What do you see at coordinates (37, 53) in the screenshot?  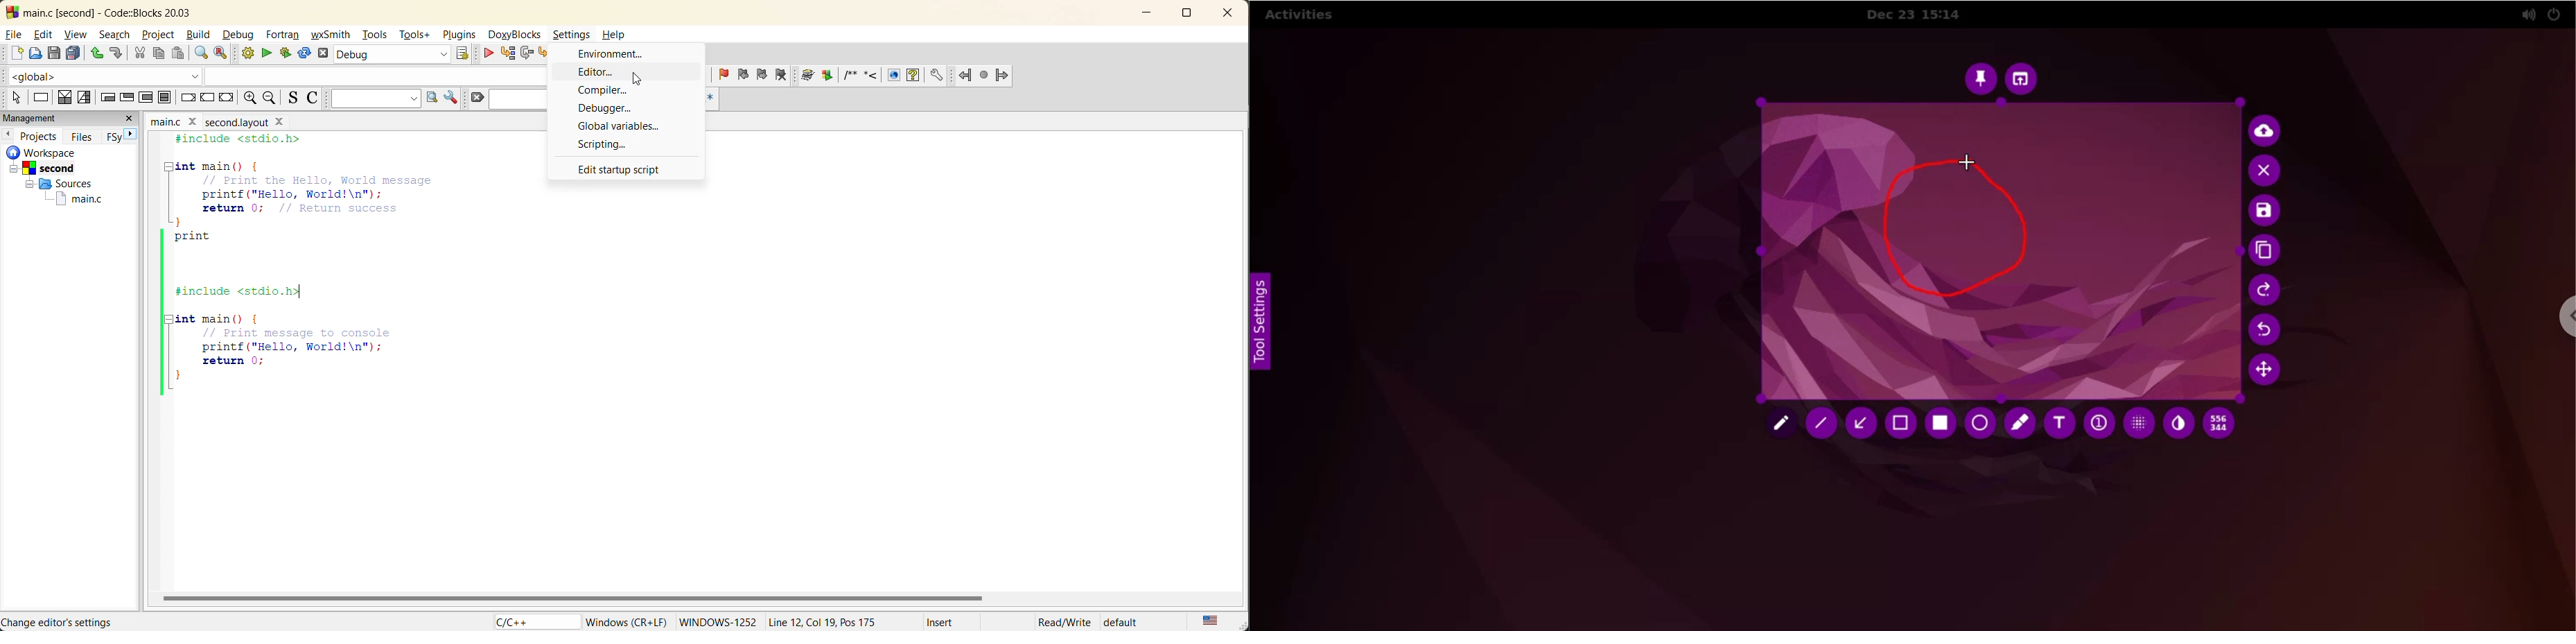 I see `open` at bounding box center [37, 53].